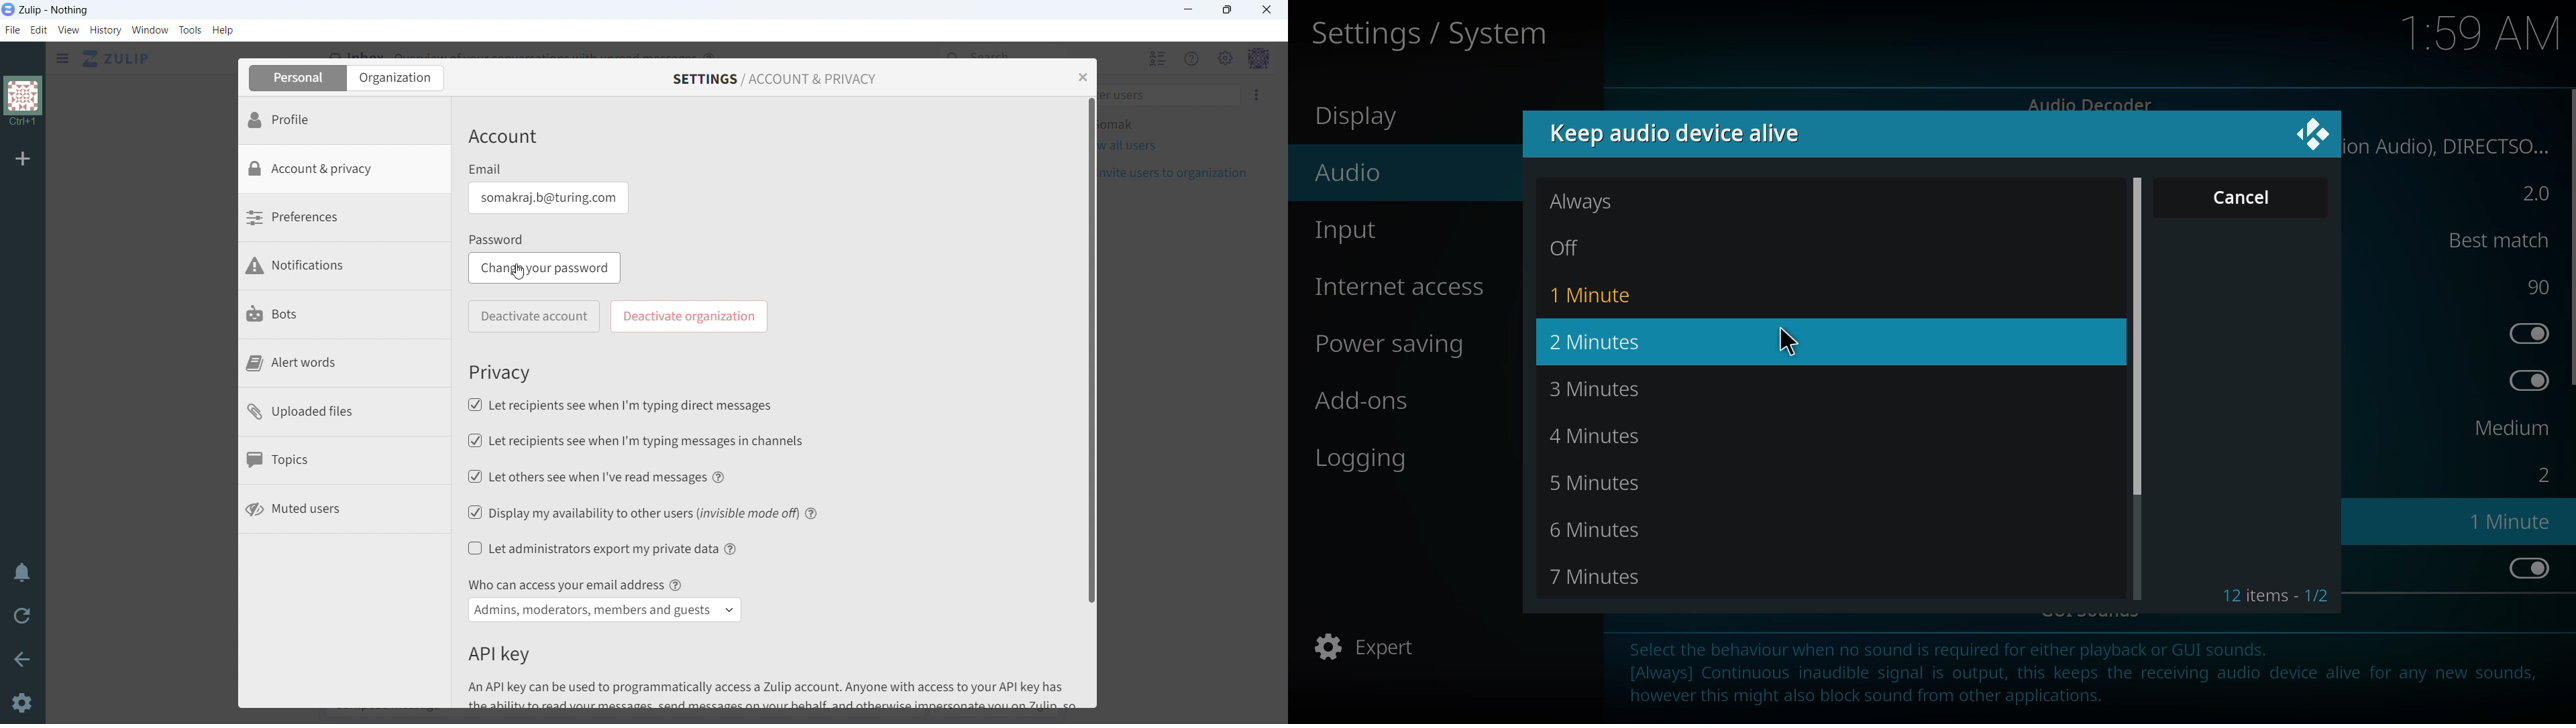  I want to click on click to go home view (inbox), so click(117, 58).